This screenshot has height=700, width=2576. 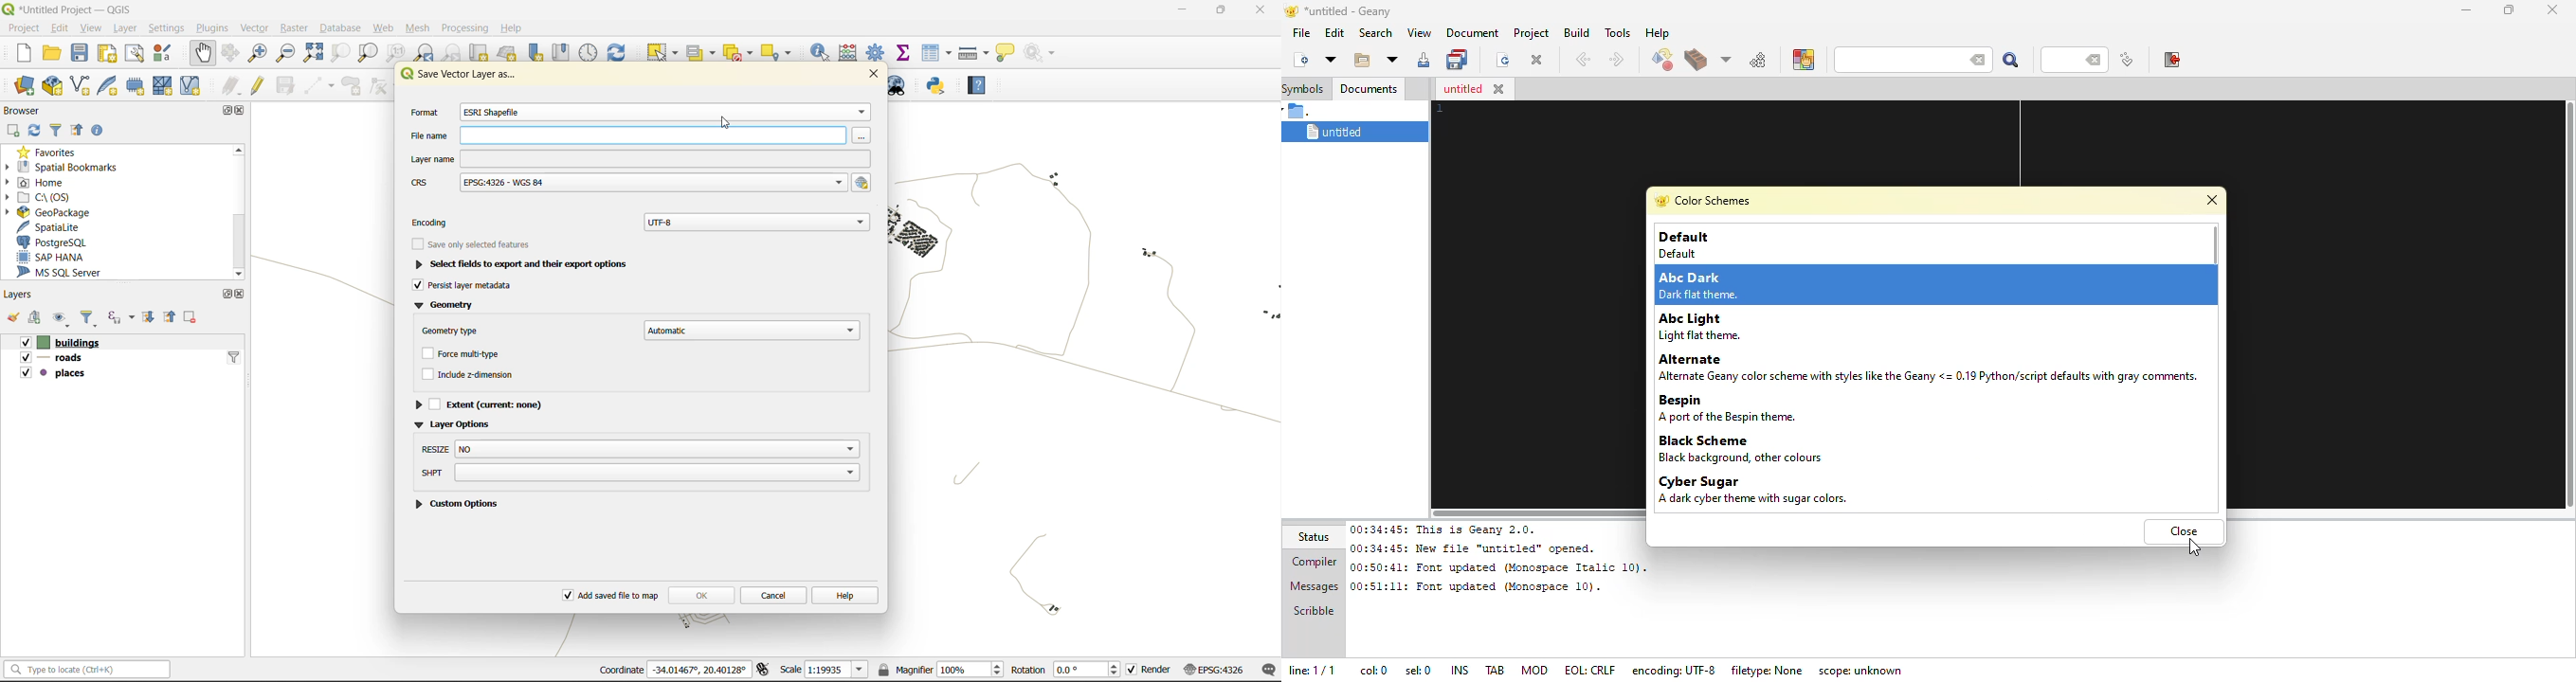 What do you see at coordinates (1178, 13) in the screenshot?
I see `minimize` at bounding box center [1178, 13].